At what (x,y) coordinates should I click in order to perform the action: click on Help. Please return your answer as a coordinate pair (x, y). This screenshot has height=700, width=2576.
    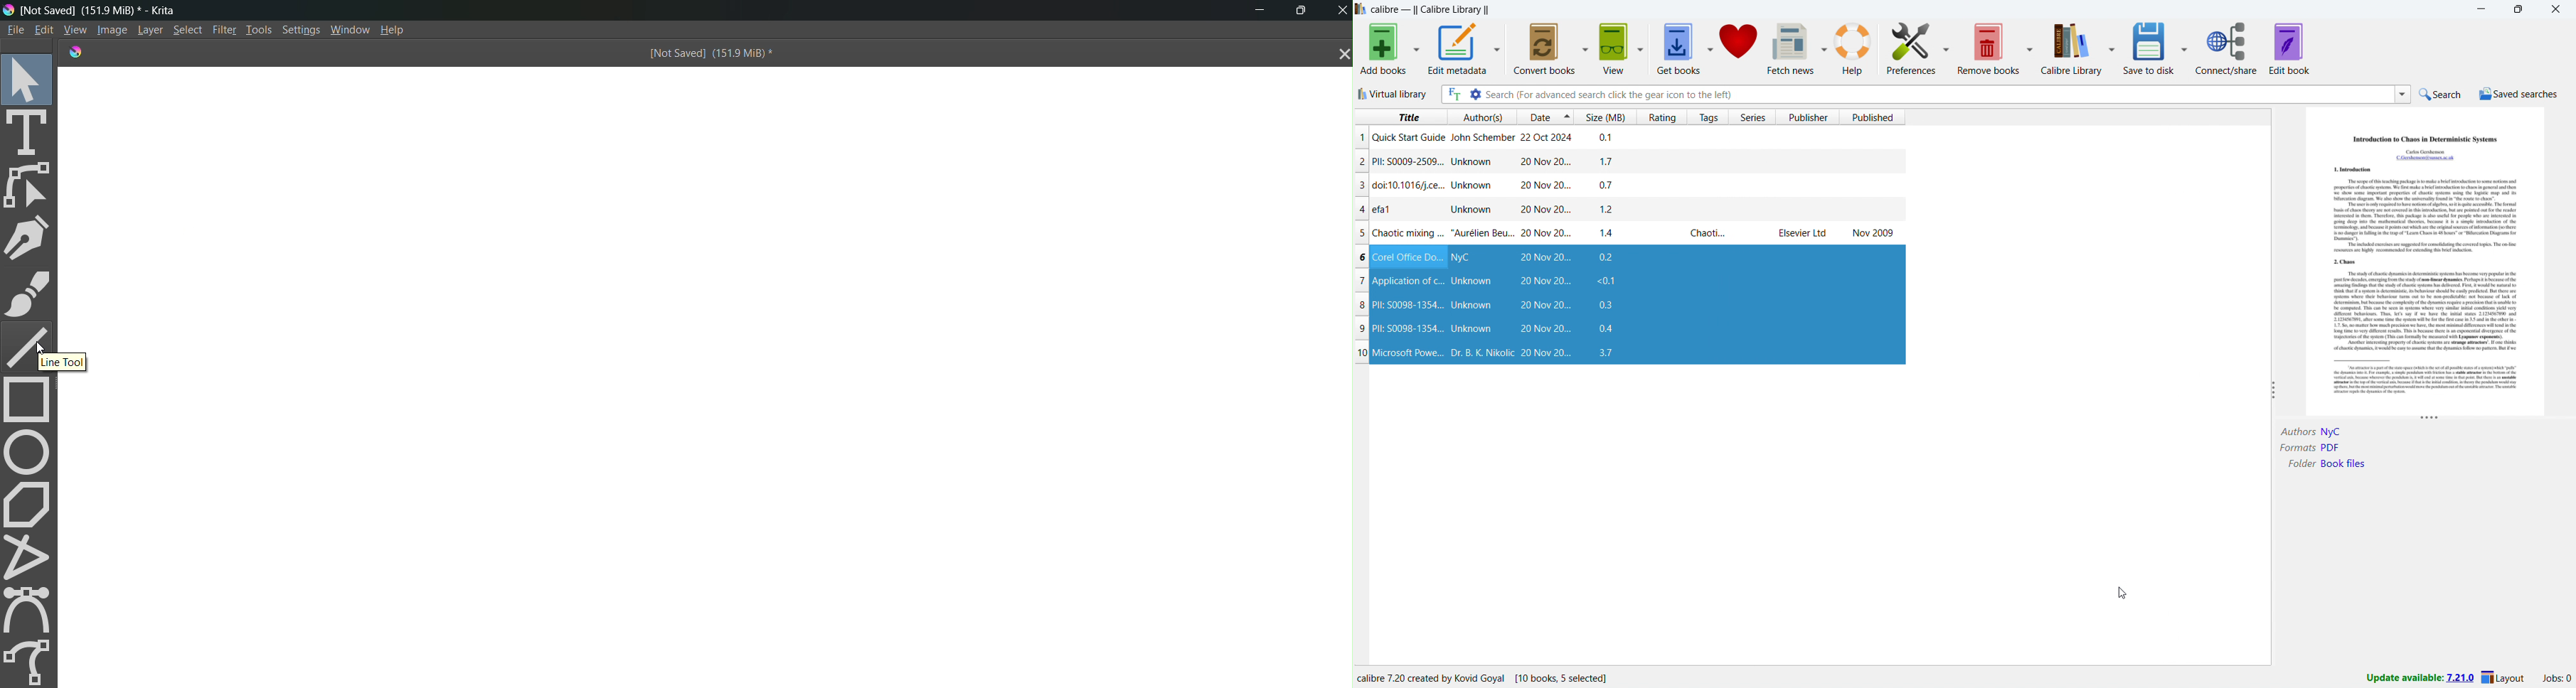
    Looking at the image, I should click on (398, 30).